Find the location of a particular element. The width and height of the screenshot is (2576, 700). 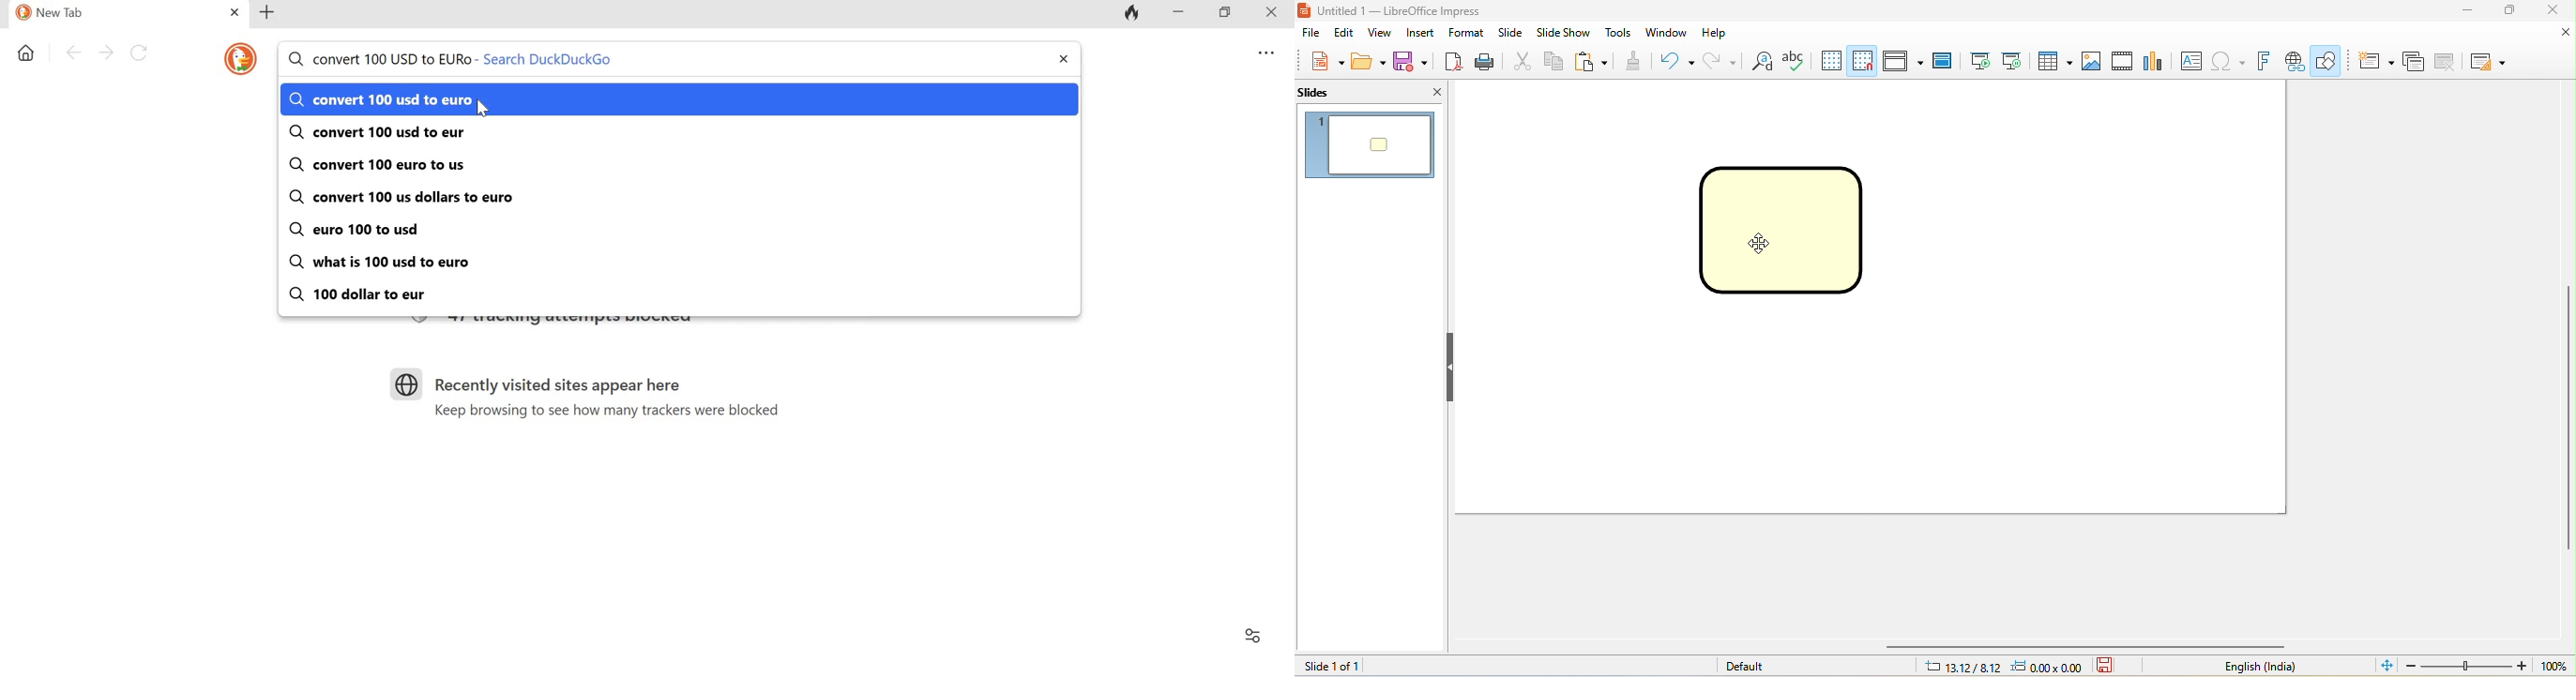

new is located at coordinates (1320, 60).